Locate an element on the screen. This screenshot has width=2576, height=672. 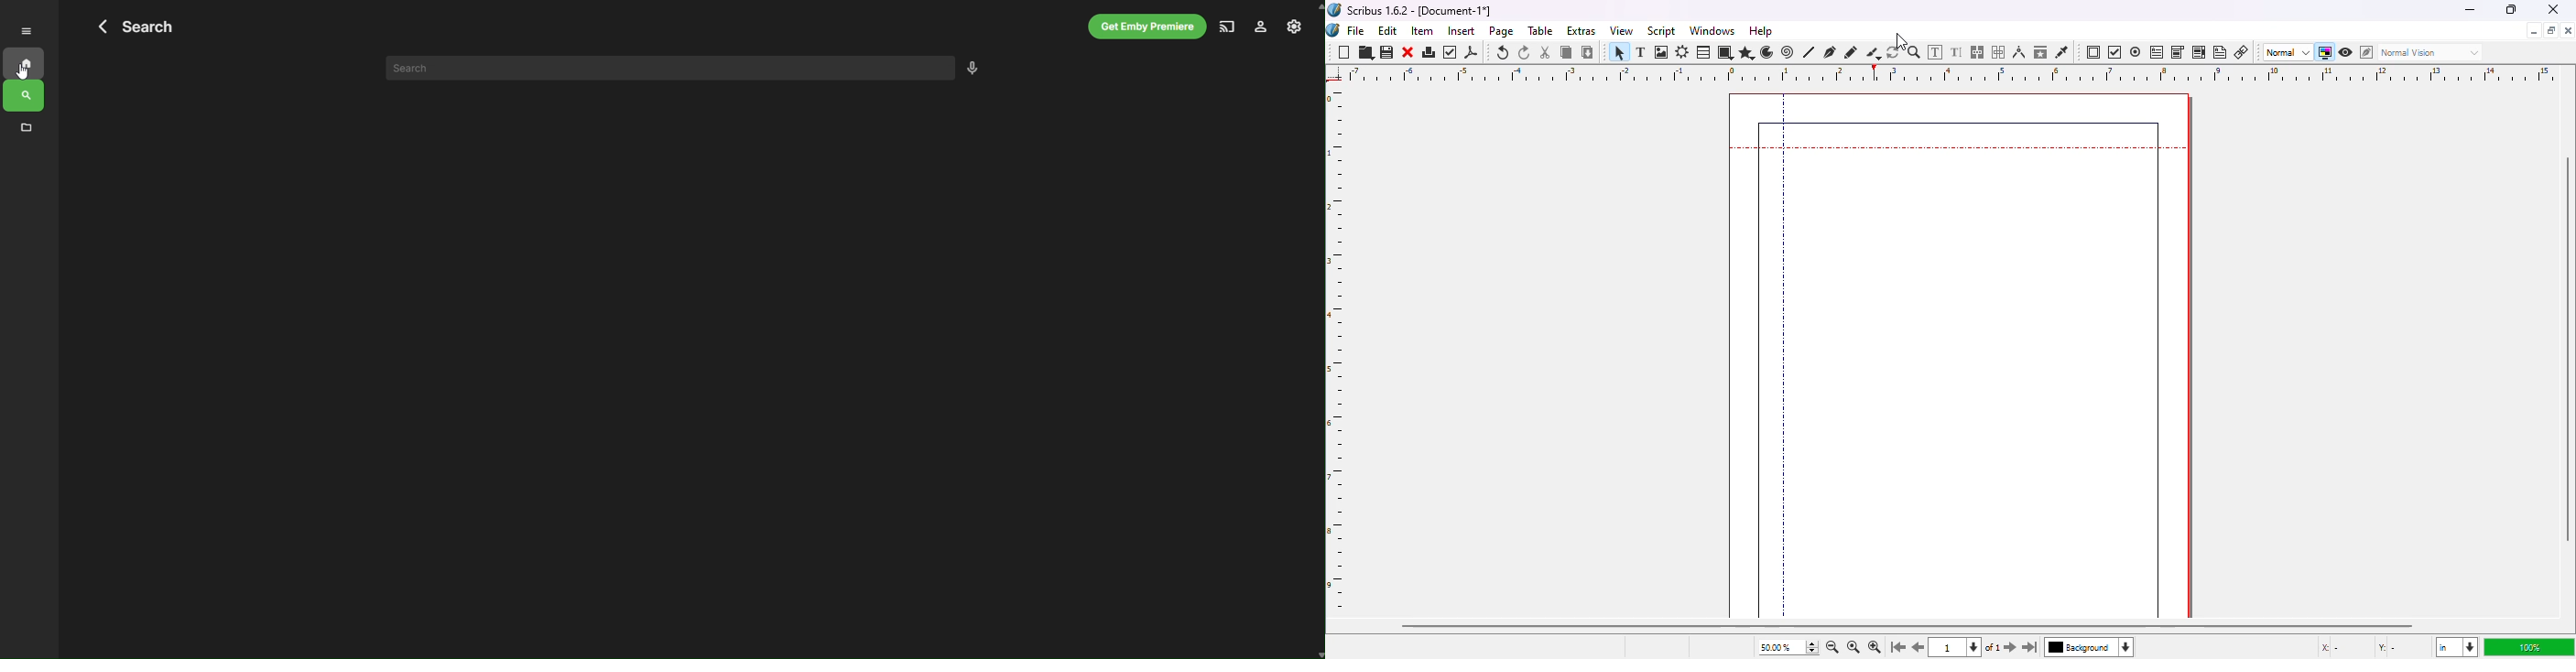
Menu is located at coordinates (26, 30).